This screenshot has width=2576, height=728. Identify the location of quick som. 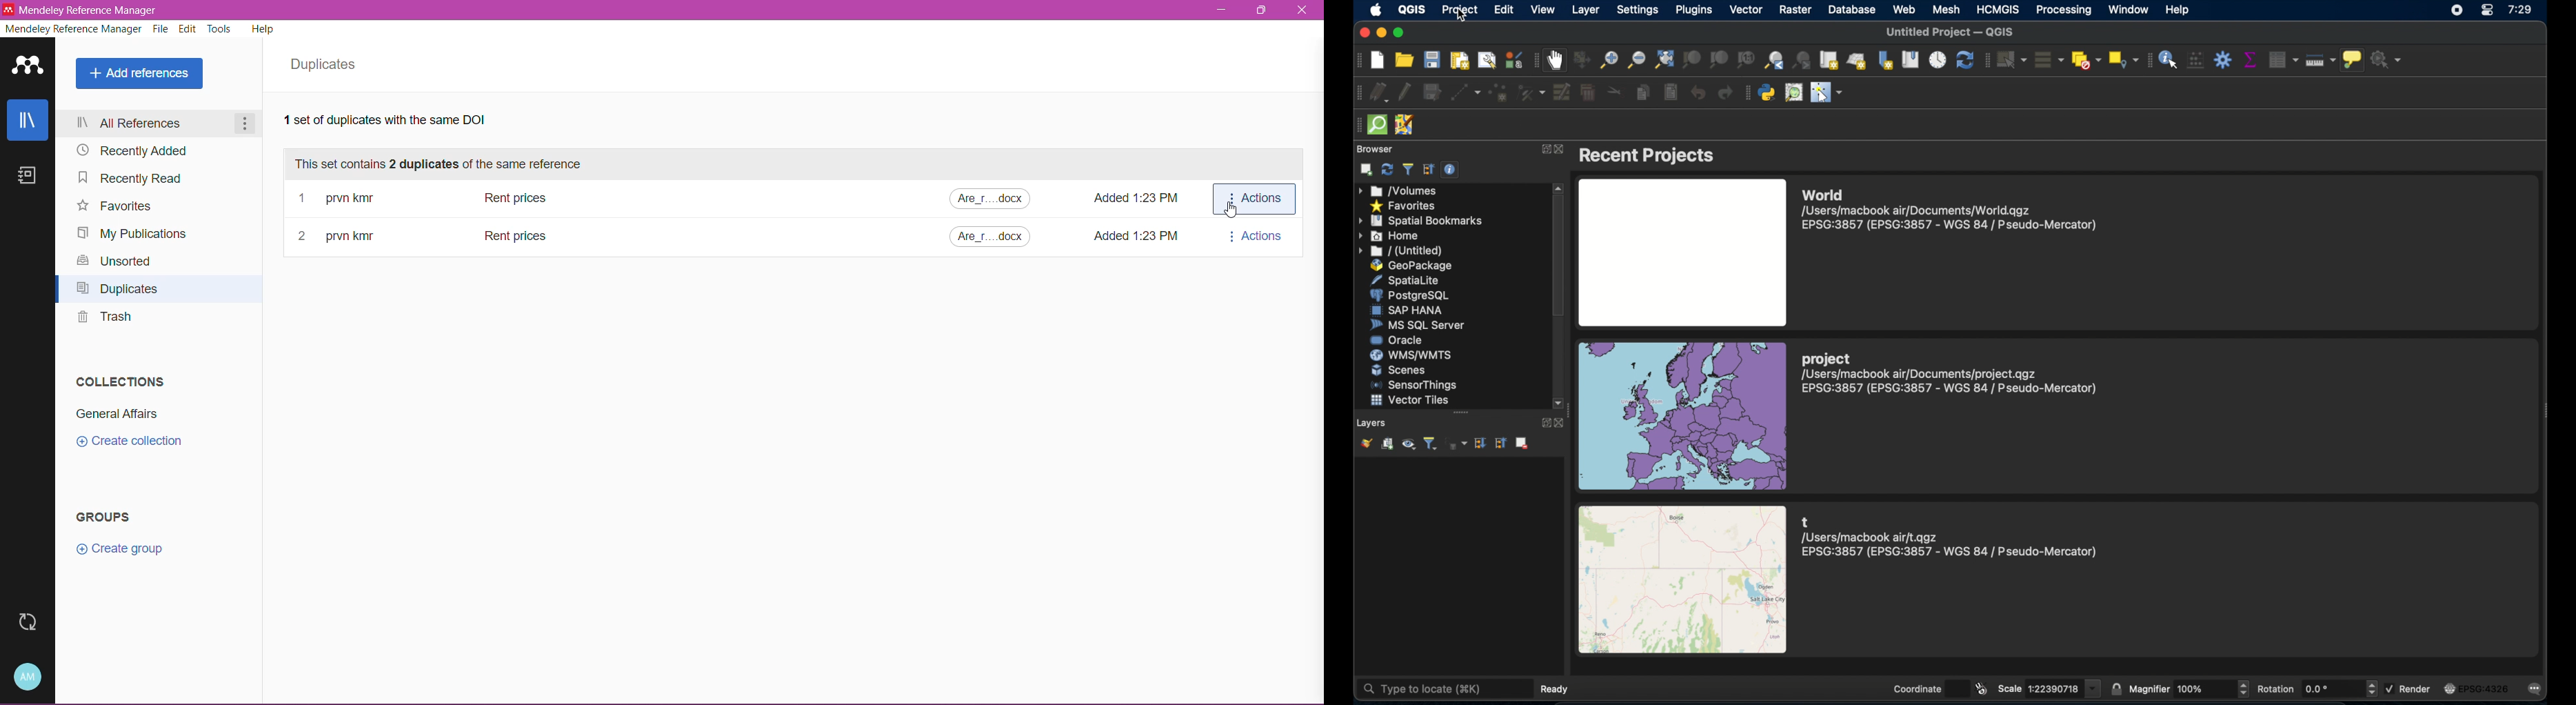
(1377, 125).